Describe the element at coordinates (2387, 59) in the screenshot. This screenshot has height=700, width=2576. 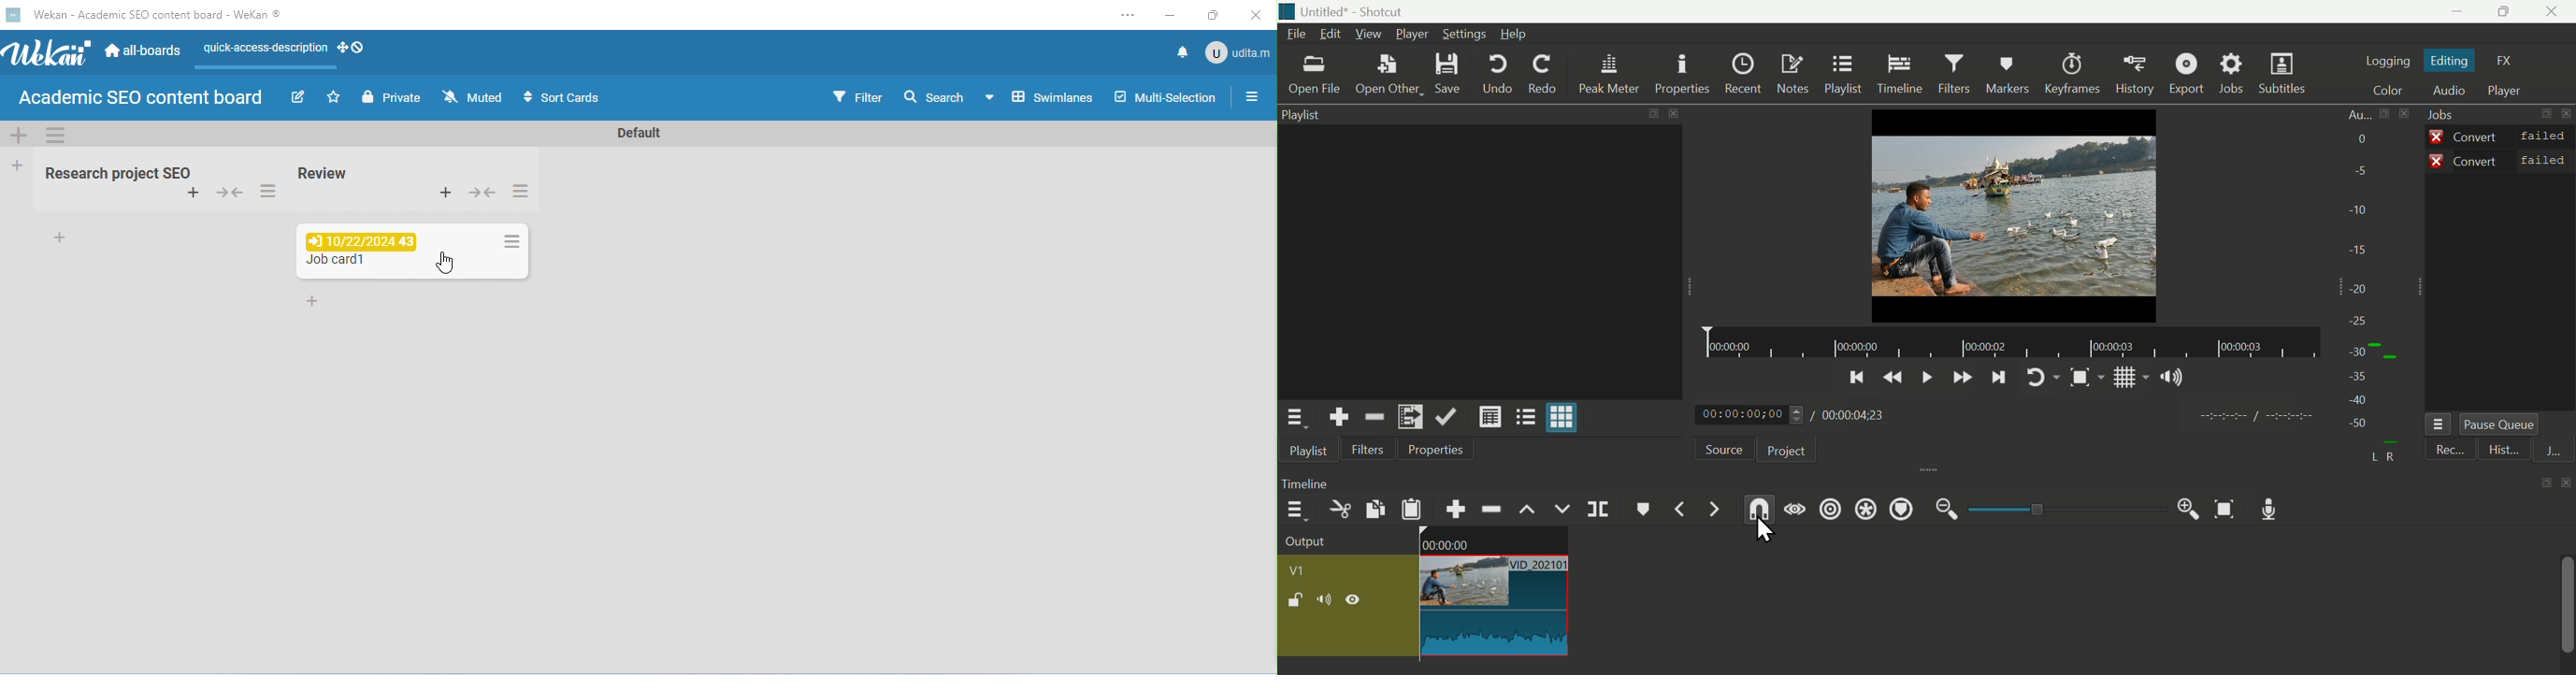
I see `Logging` at that location.